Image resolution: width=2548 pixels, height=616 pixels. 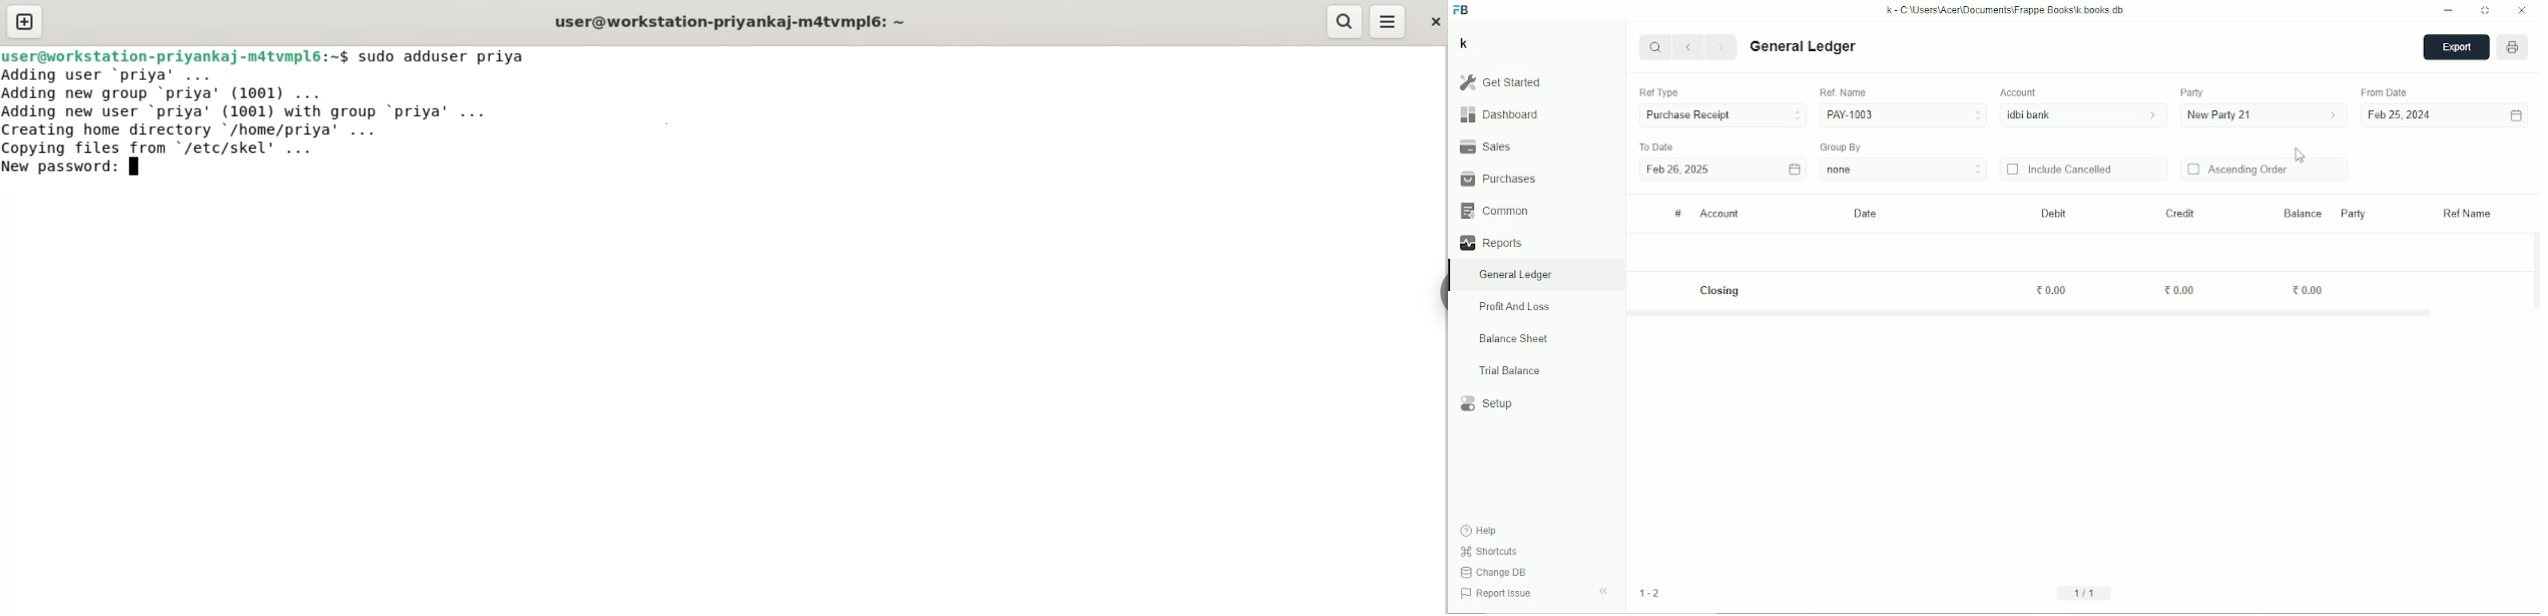 What do you see at coordinates (2006, 10) in the screenshot?
I see `k - C:\Users\Acer\Documents\Frappe books\k.books.db` at bounding box center [2006, 10].